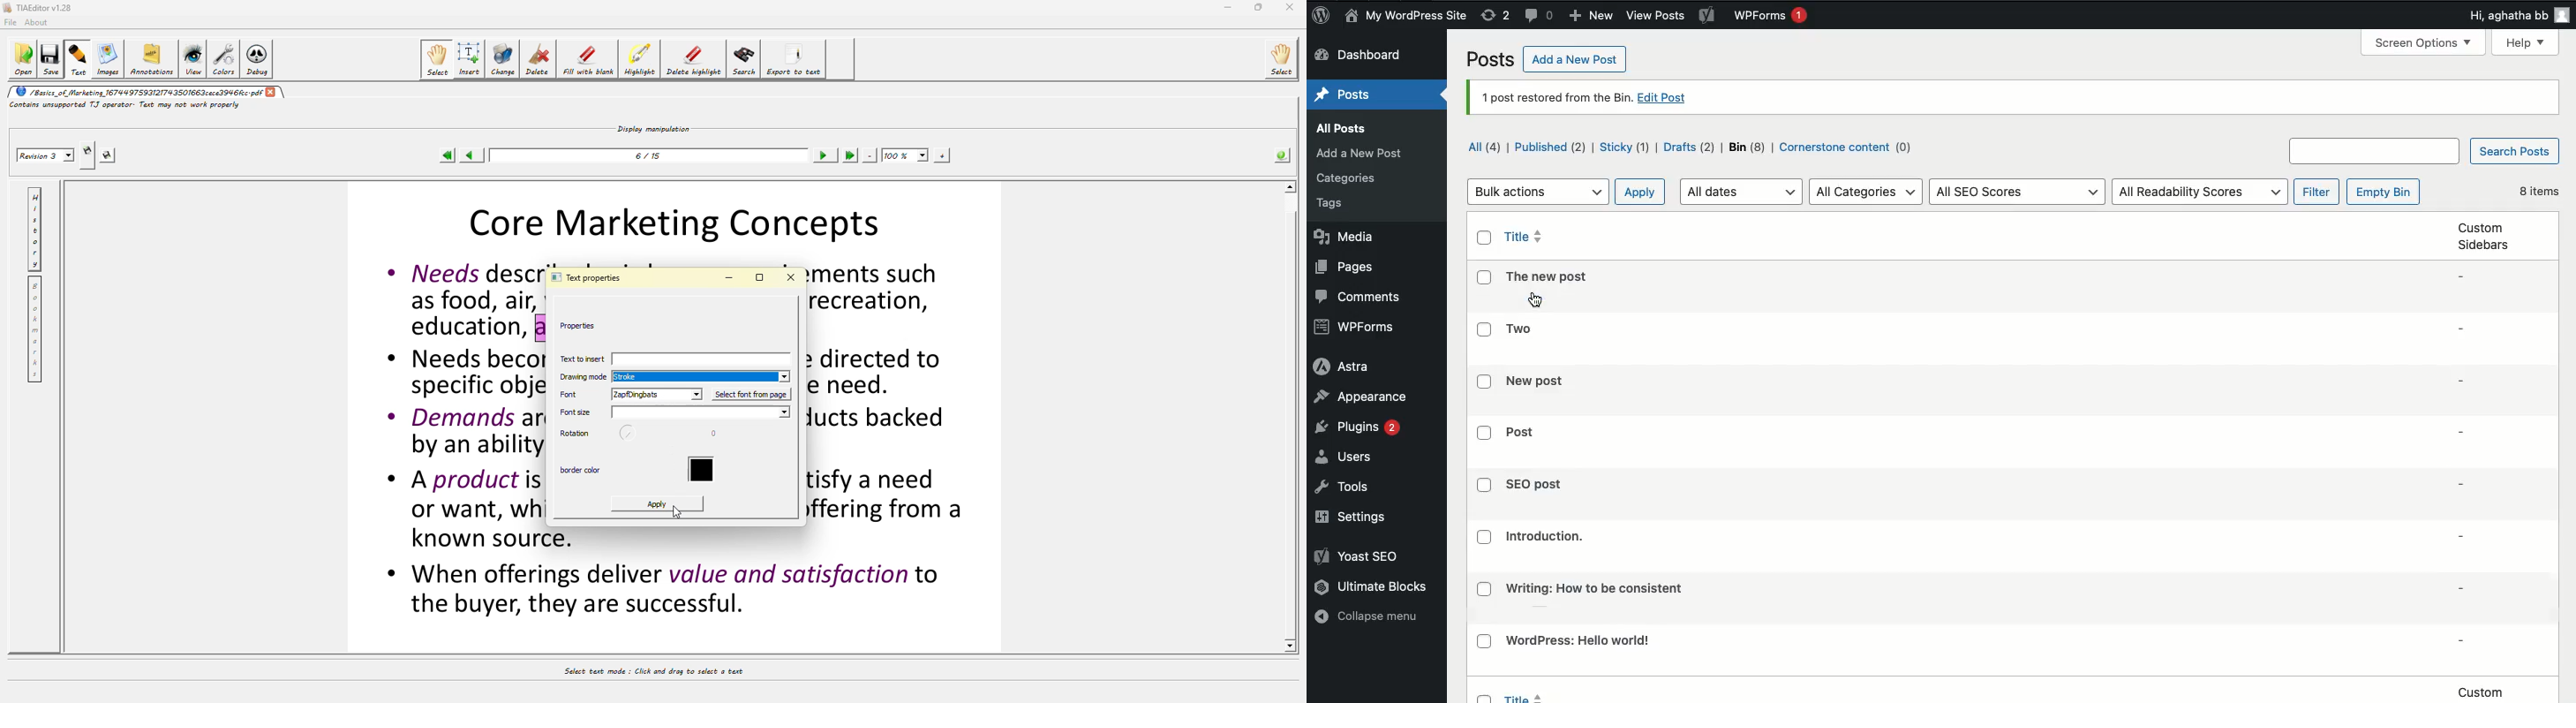  Describe the element at coordinates (1335, 203) in the screenshot. I see `tags` at that location.